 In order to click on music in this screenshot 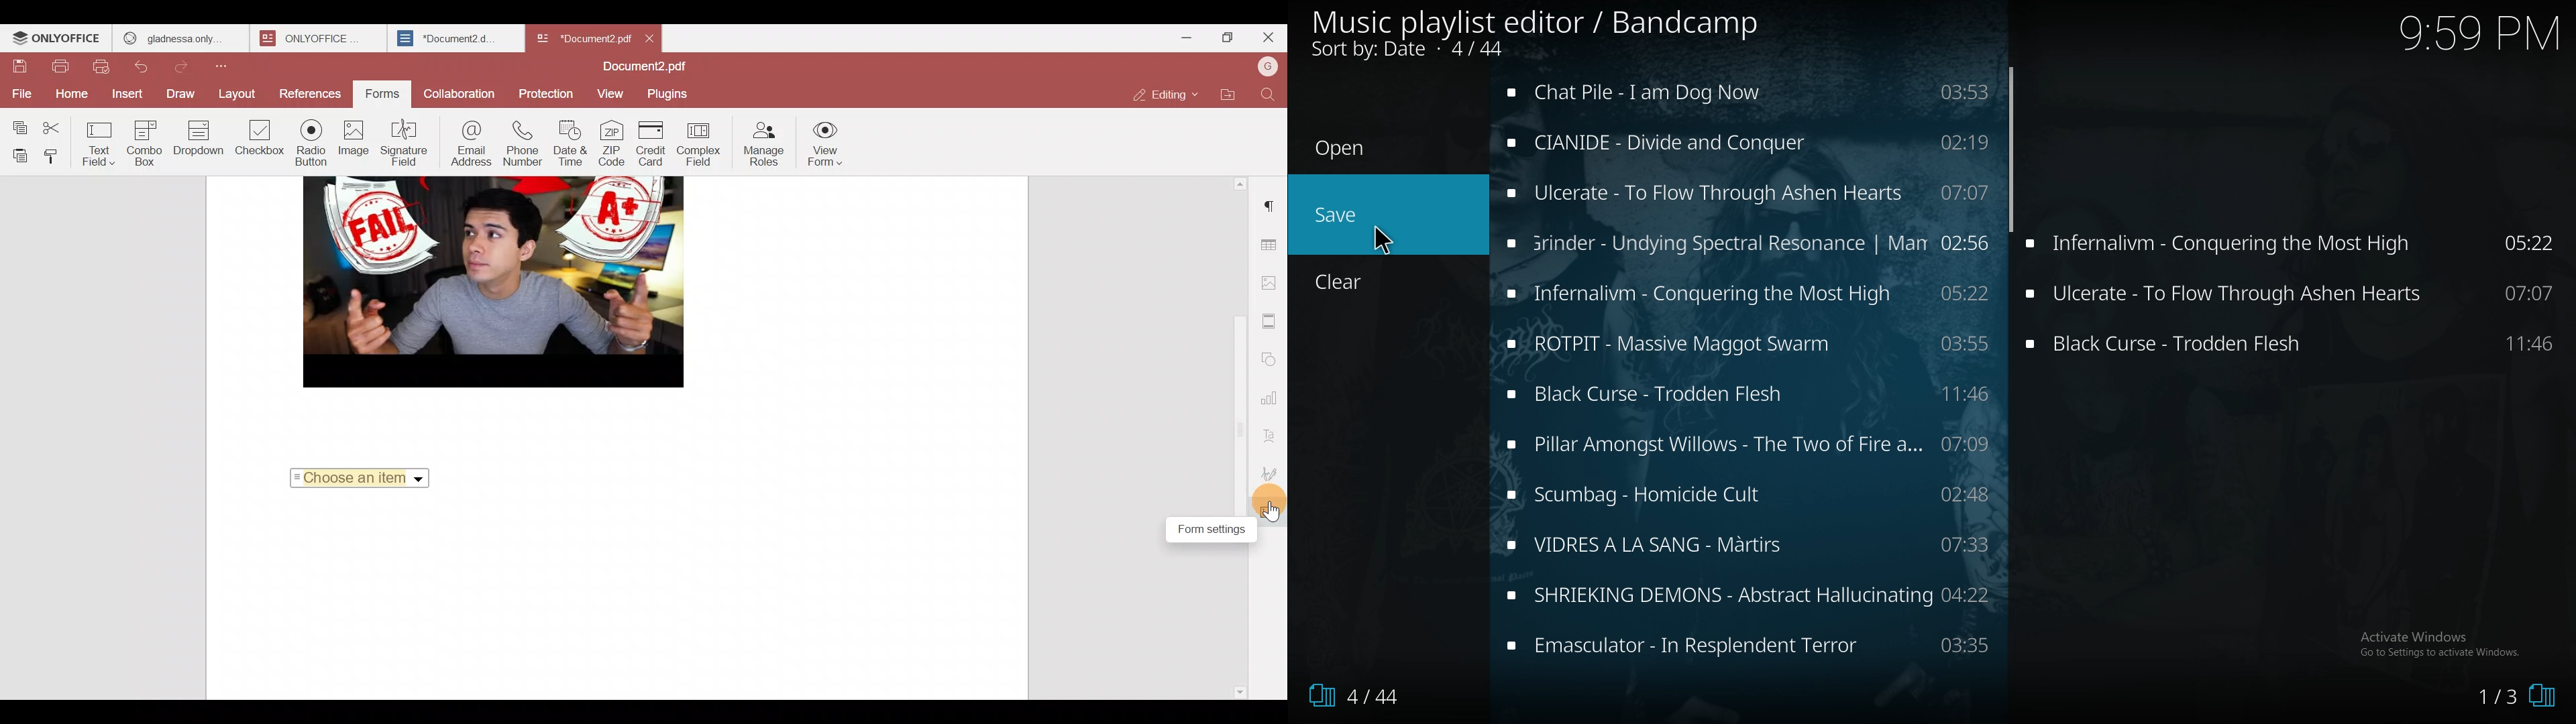, I will do `click(1751, 544)`.